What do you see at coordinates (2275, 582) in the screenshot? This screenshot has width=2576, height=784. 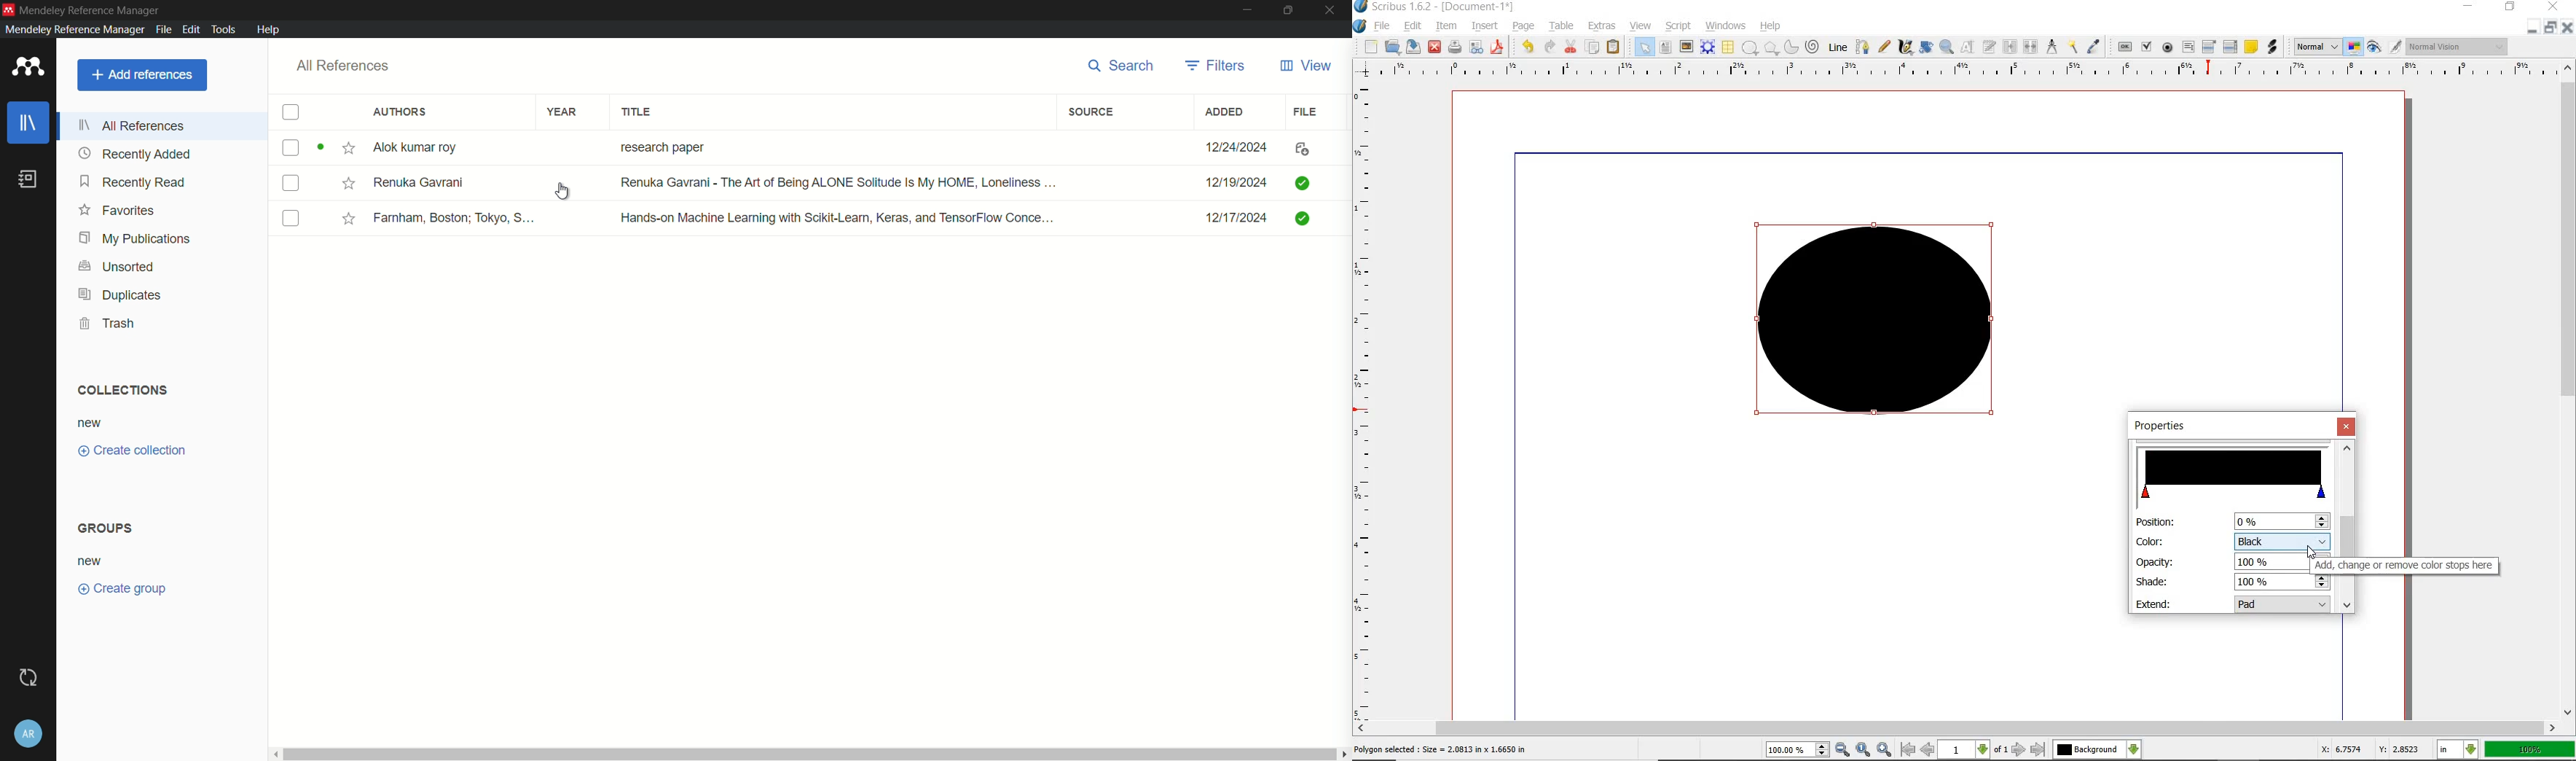 I see `shade` at bounding box center [2275, 582].